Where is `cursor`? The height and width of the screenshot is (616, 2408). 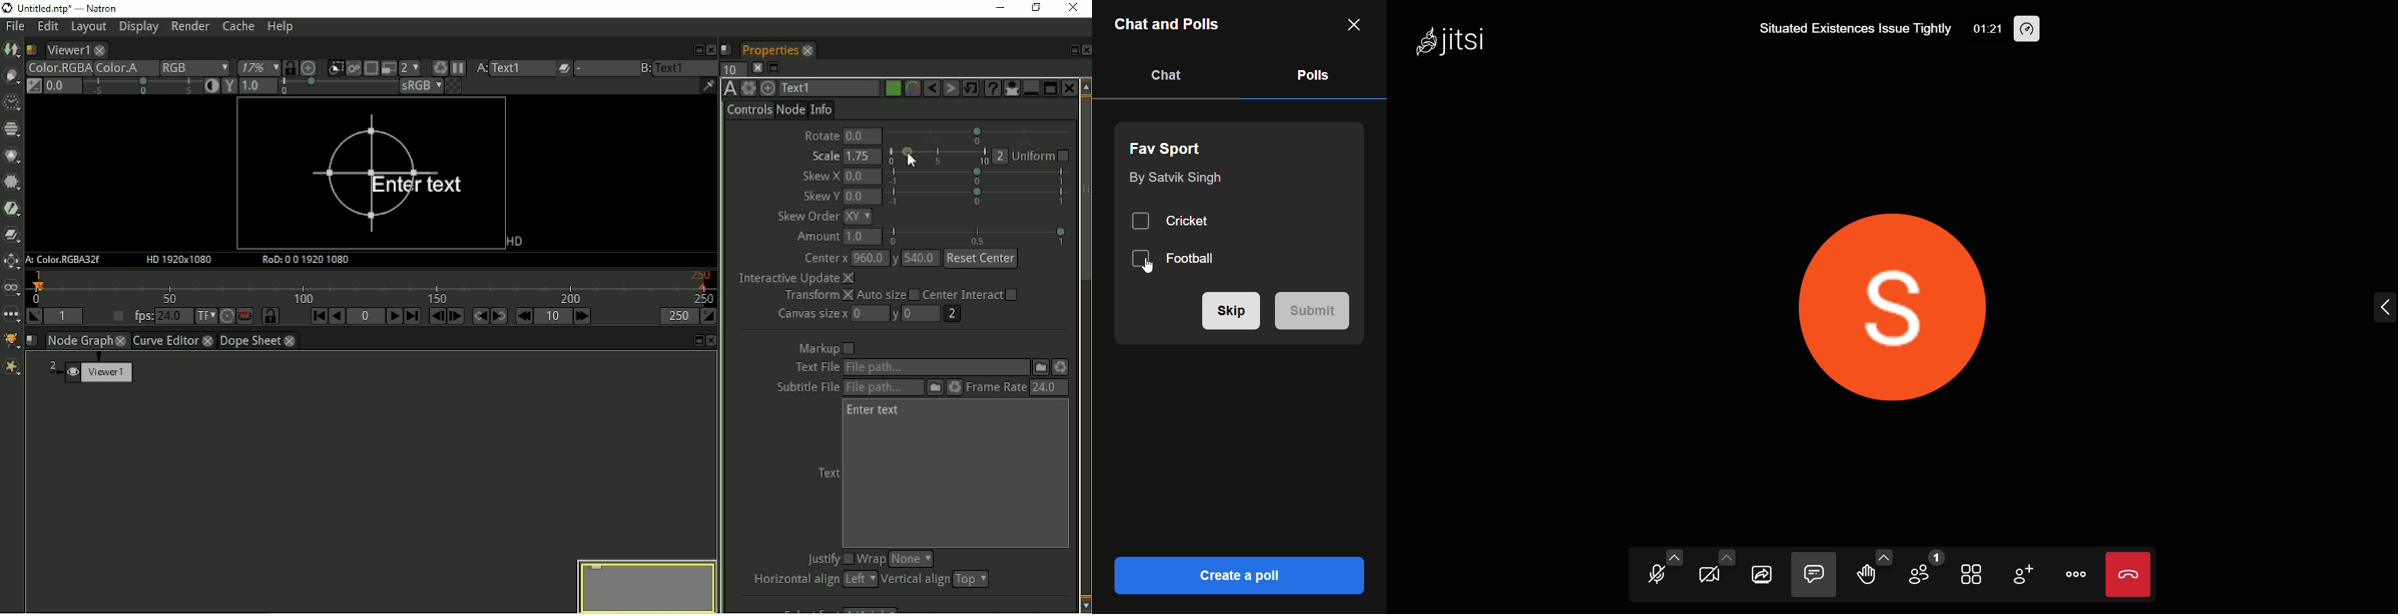 cursor is located at coordinates (1153, 271).